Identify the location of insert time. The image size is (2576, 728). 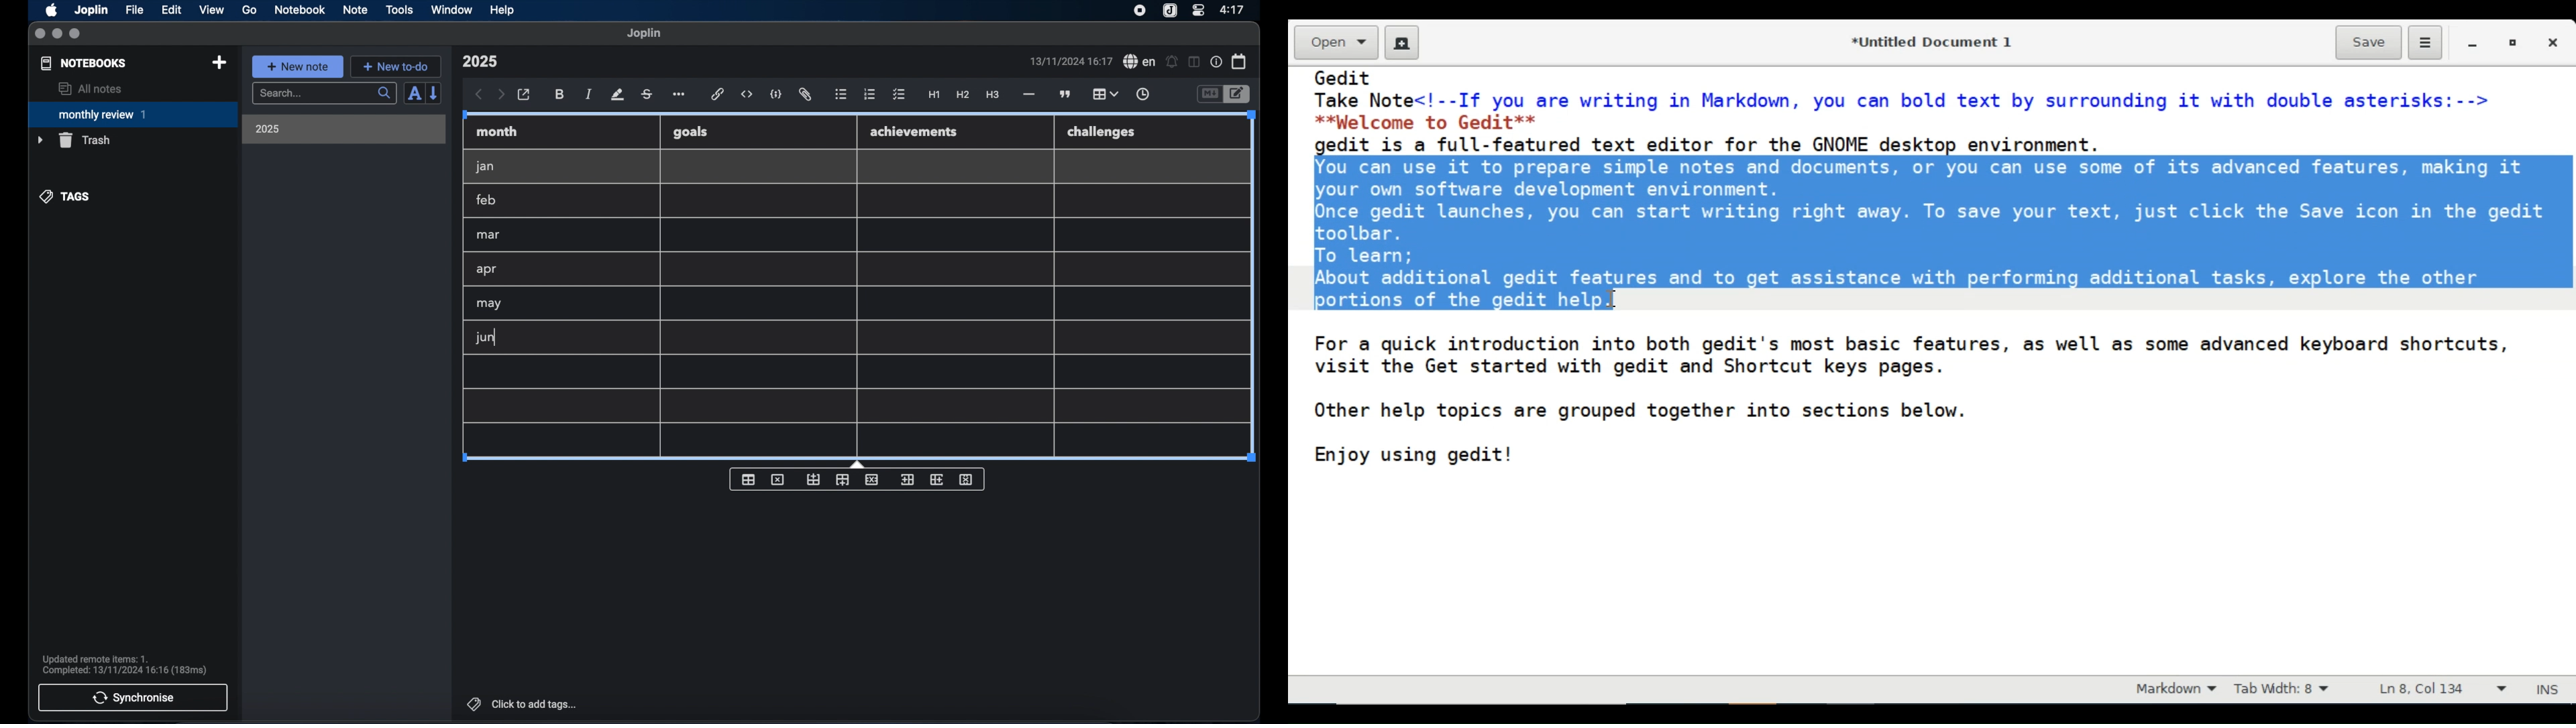
(1142, 95).